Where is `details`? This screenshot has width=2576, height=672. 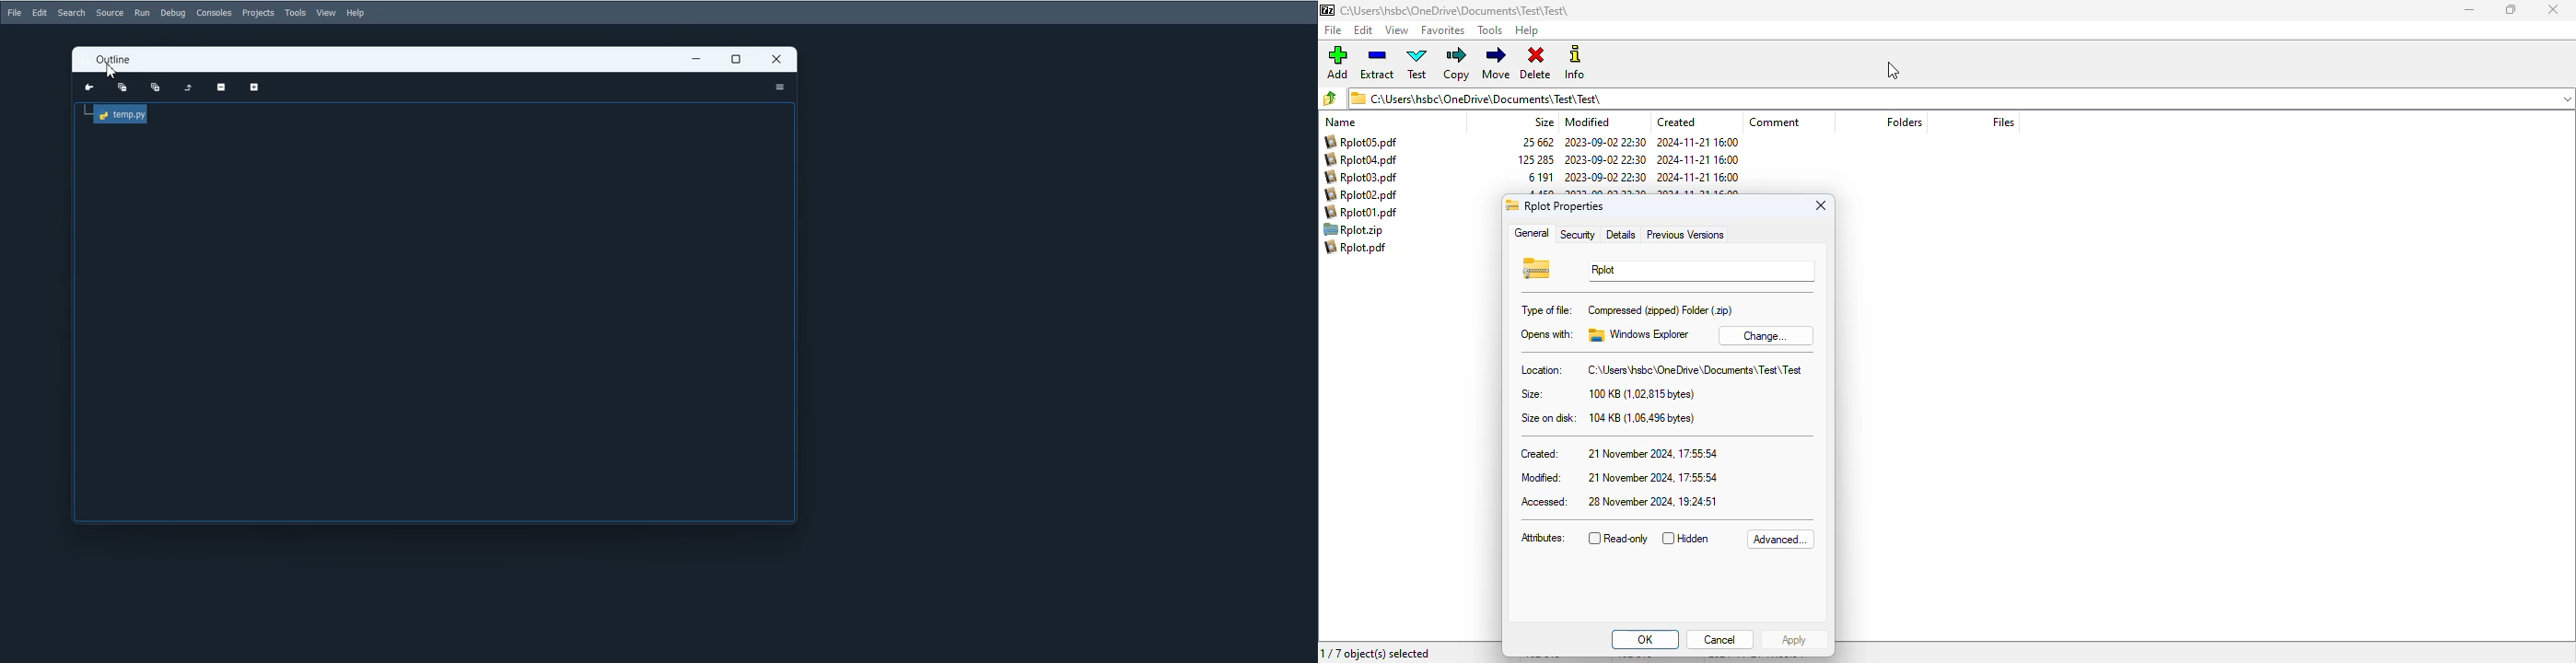
details is located at coordinates (1622, 236).